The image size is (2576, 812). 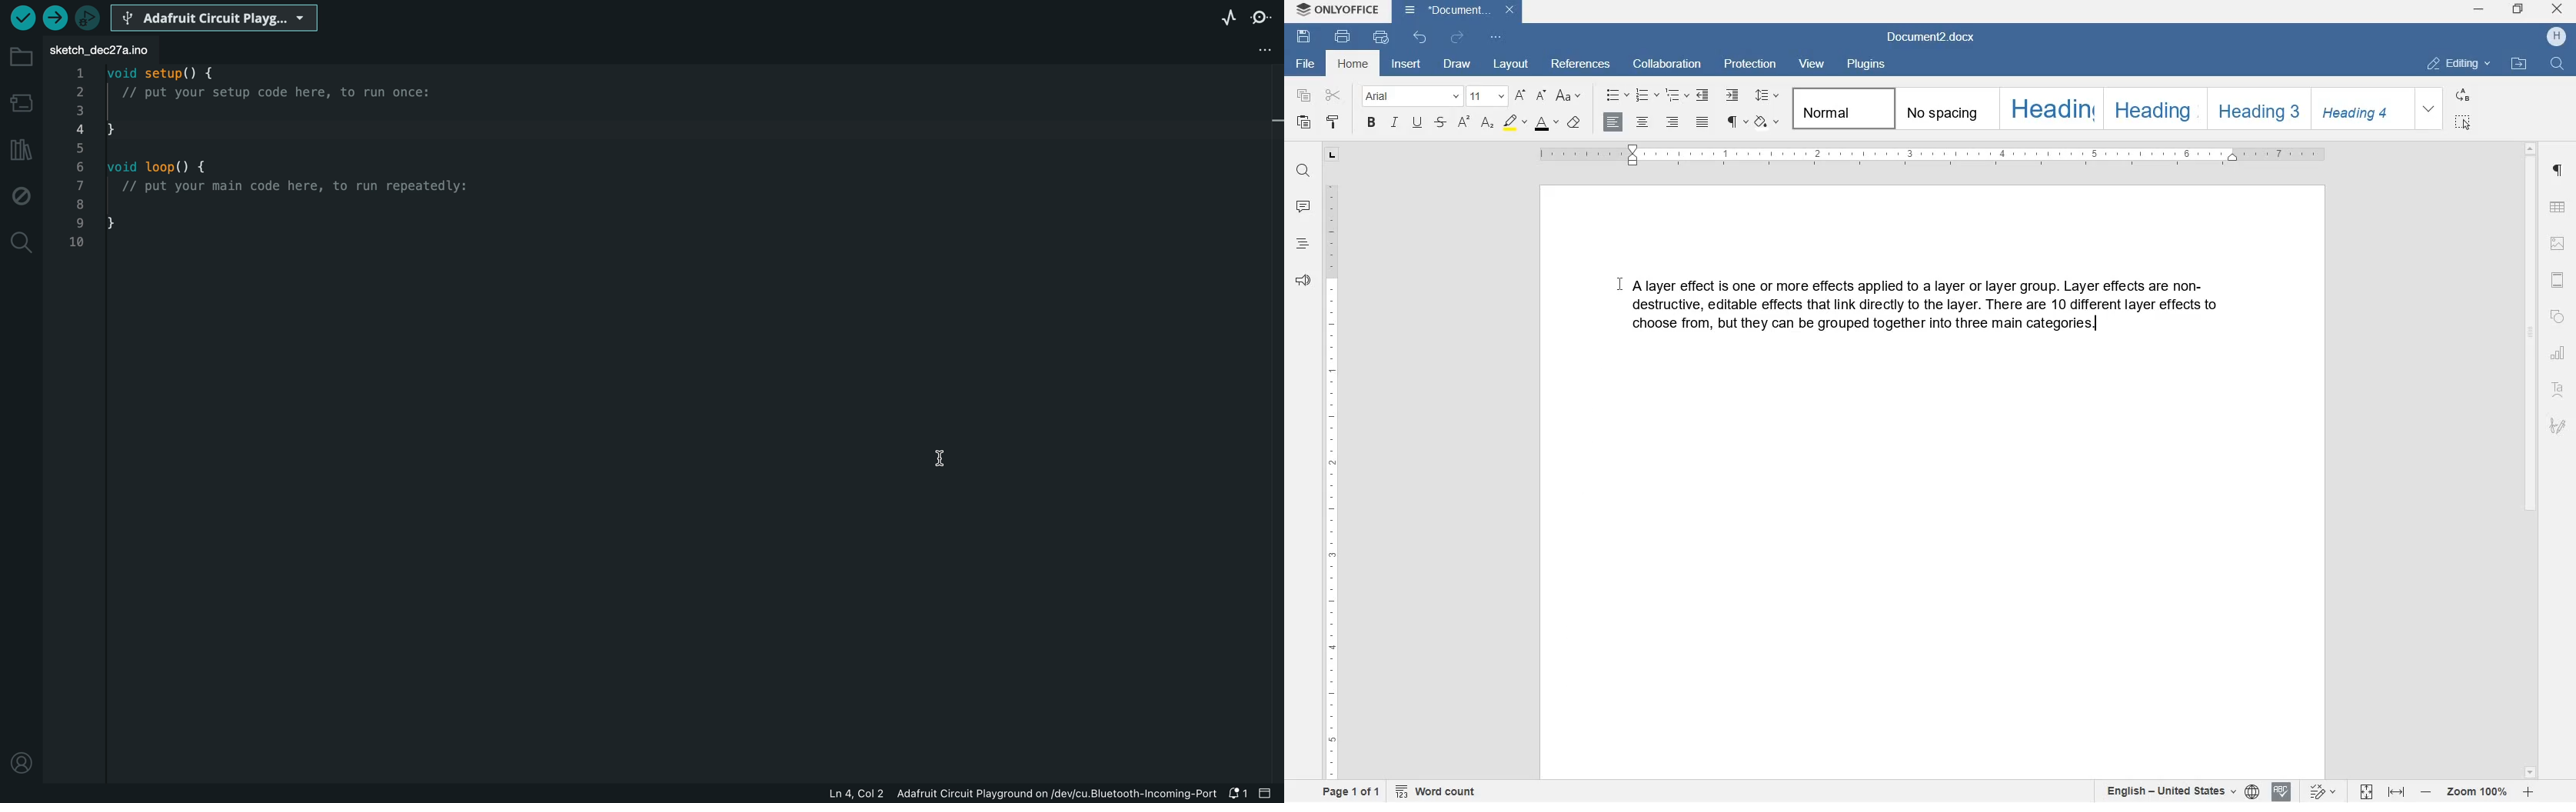 What do you see at coordinates (2555, 37) in the screenshot?
I see `hp` at bounding box center [2555, 37].